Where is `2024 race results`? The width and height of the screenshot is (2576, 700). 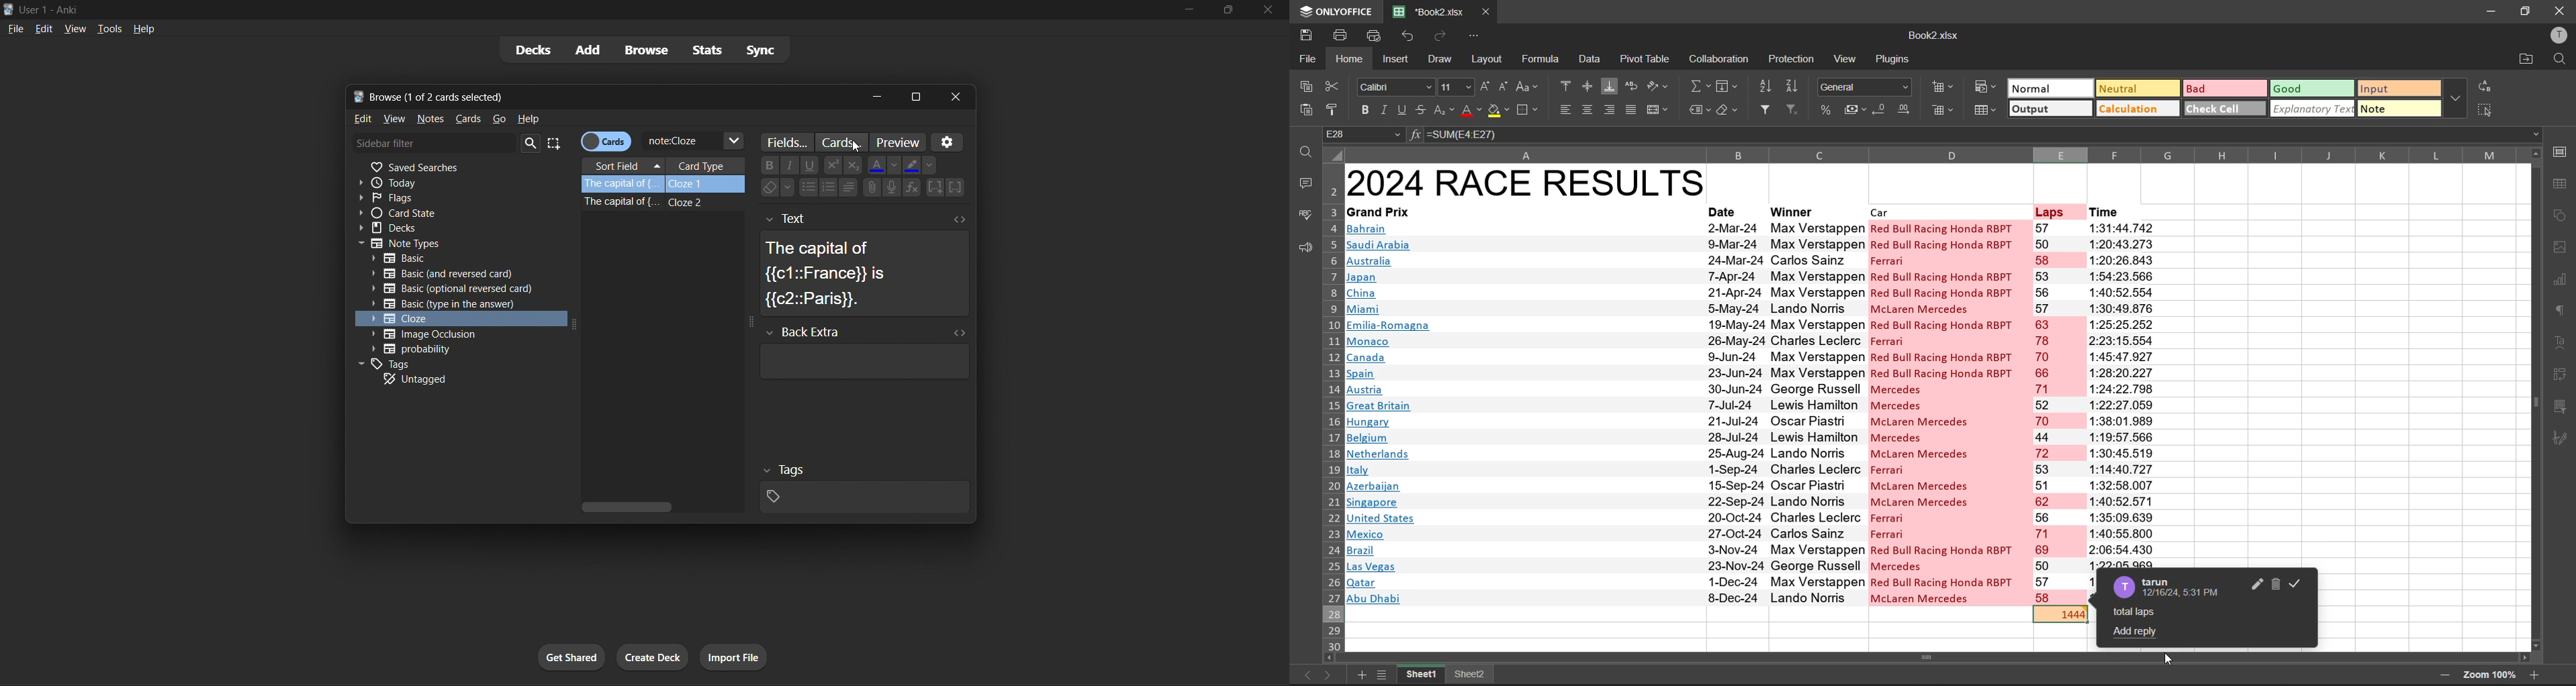
2024 race results is located at coordinates (1528, 182).